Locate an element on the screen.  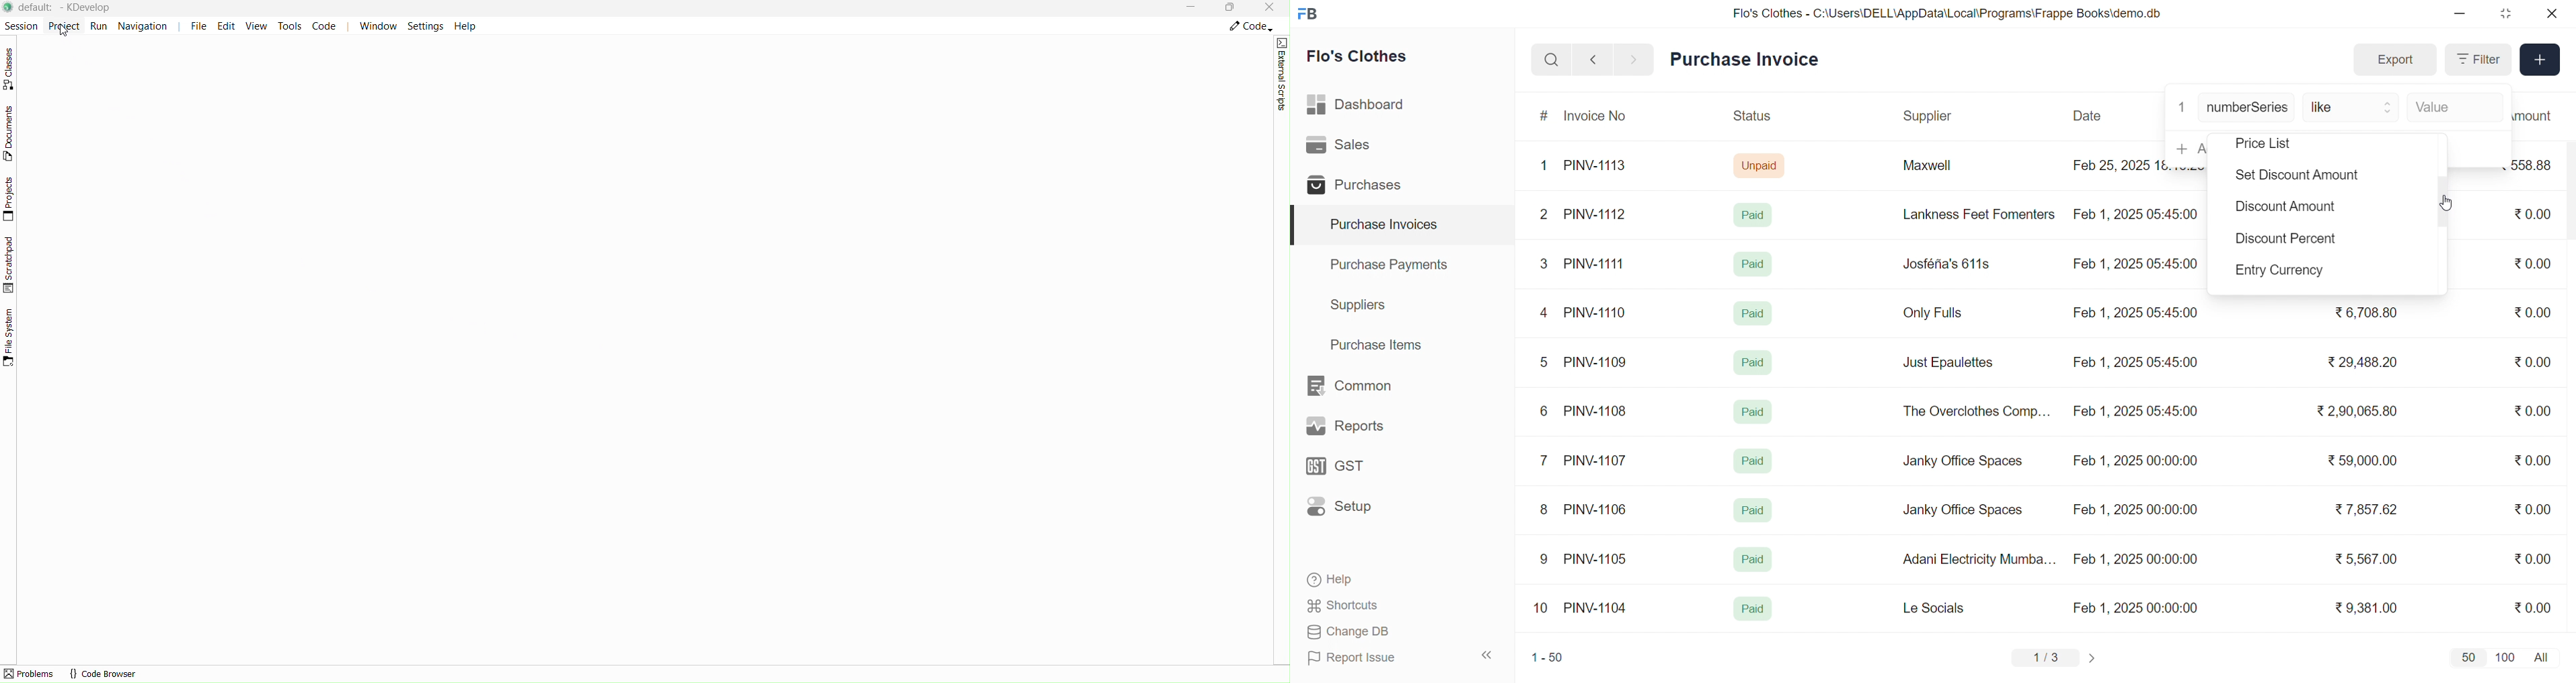
Status is located at coordinates (1751, 118).